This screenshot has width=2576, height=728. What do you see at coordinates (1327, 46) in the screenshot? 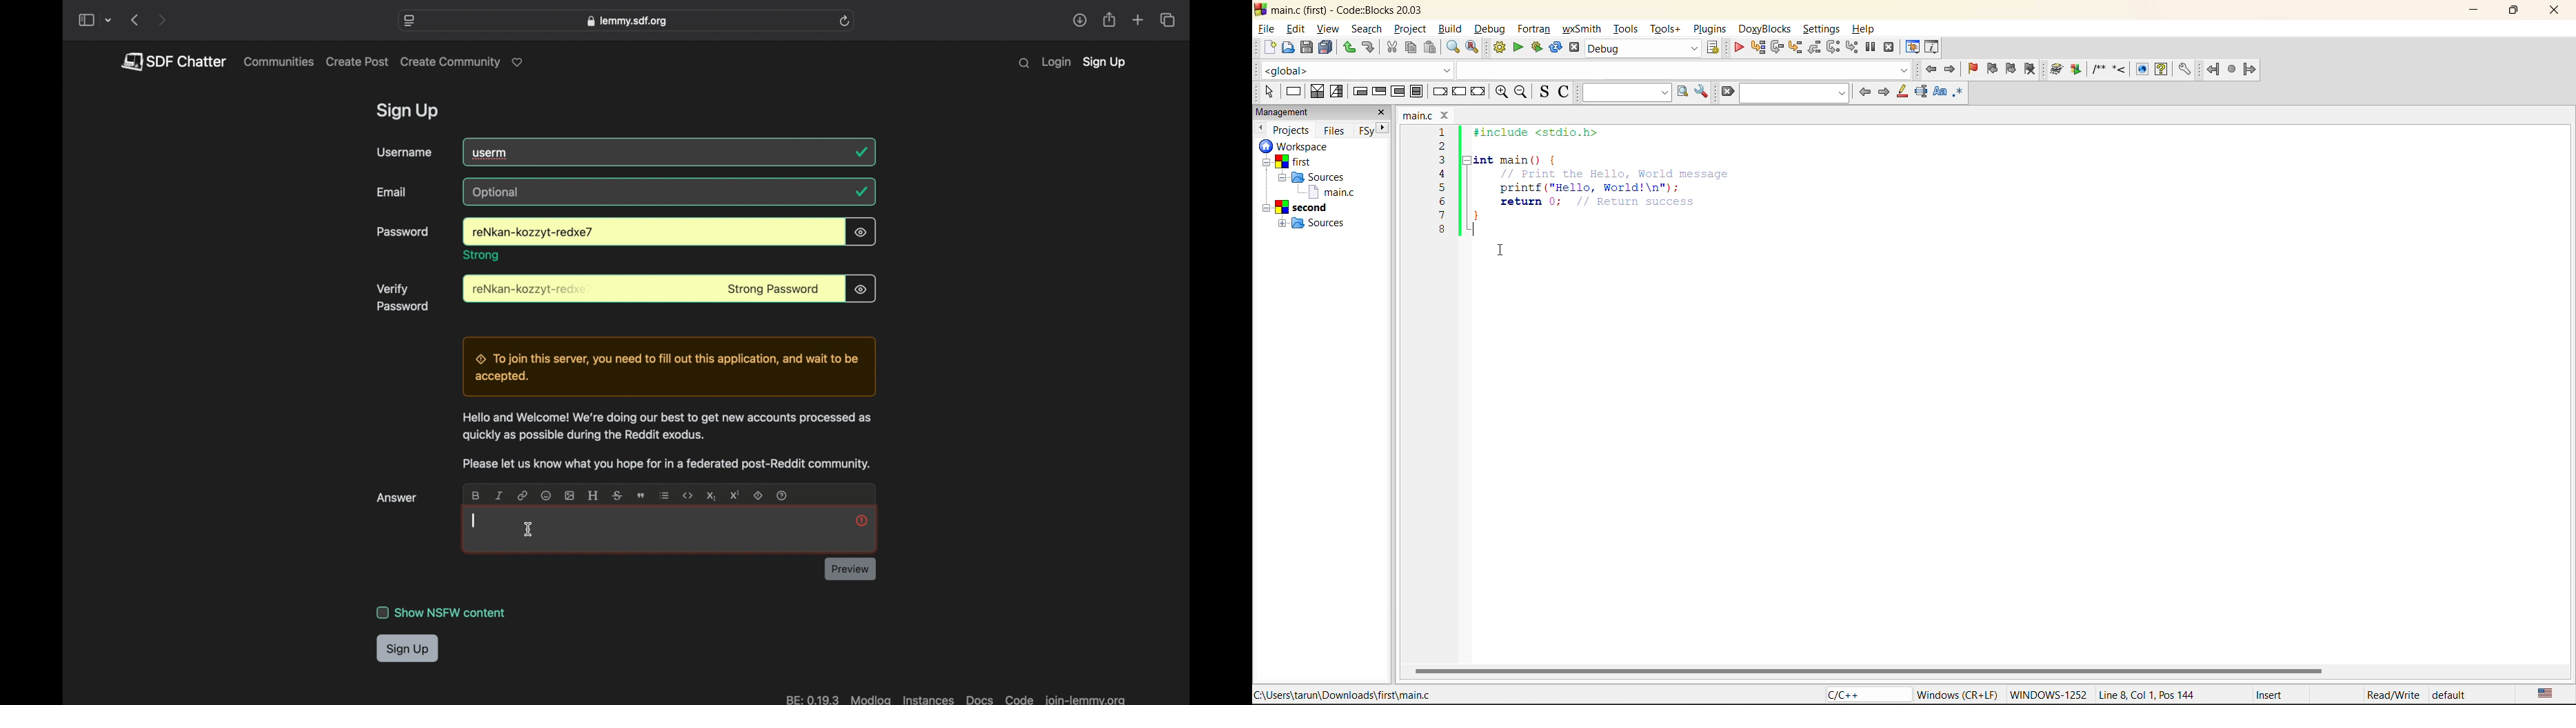
I see `save all` at bounding box center [1327, 46].